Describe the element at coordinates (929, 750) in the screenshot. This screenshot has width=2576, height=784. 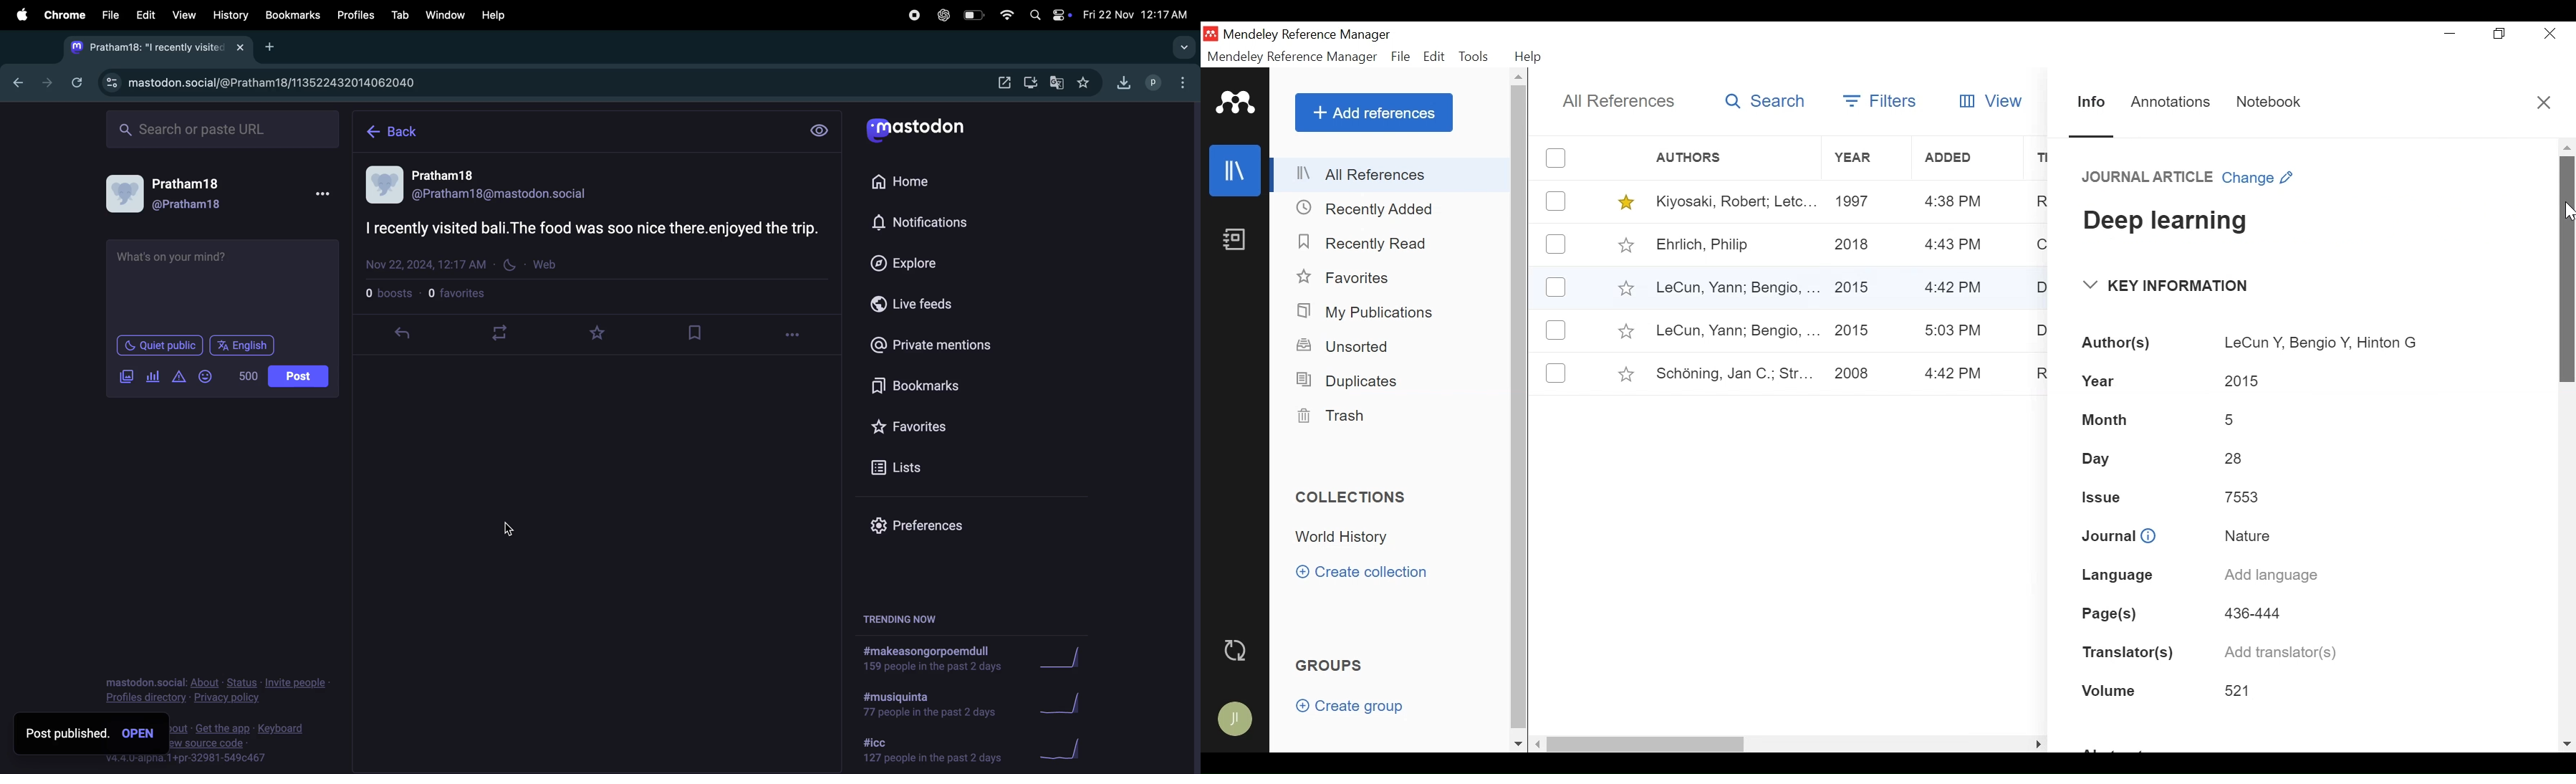
I see `hashtag` at that location.